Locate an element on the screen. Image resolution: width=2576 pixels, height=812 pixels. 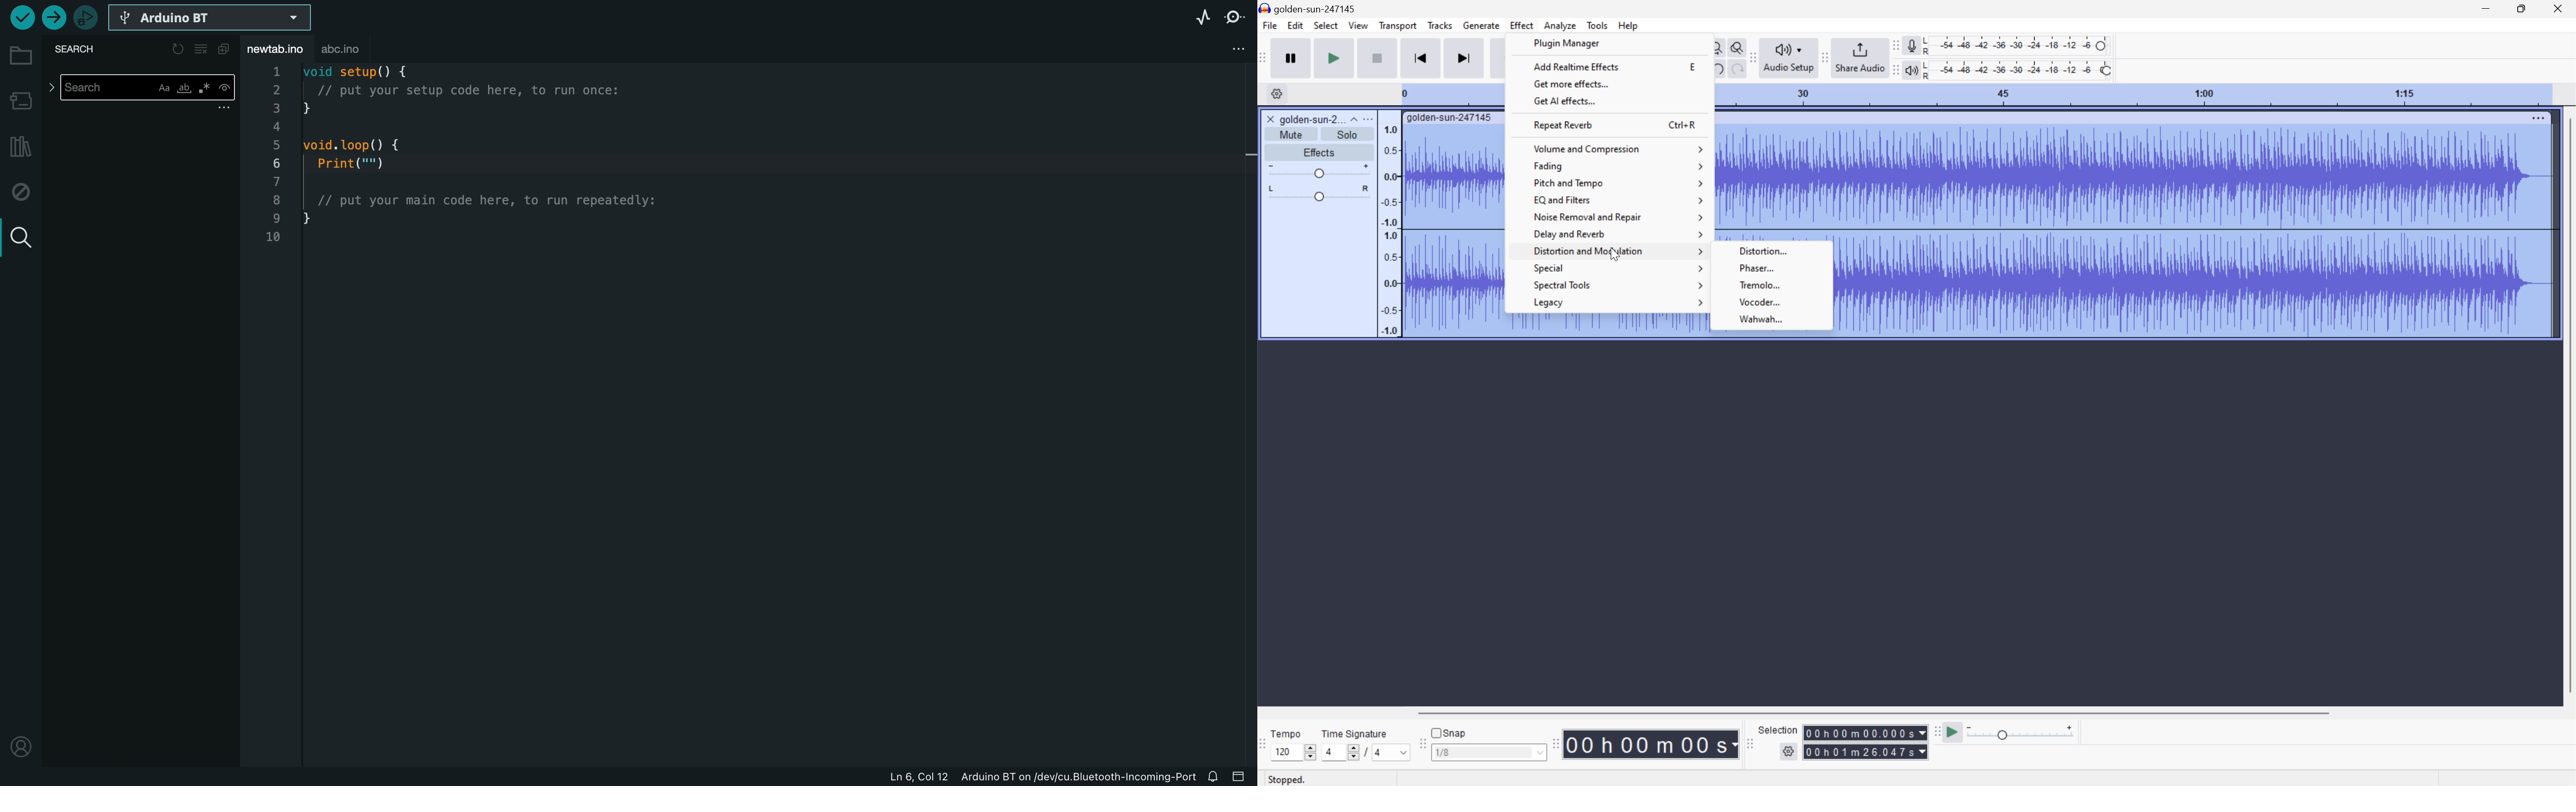
Record meter is located at coordinates (1911, 45).